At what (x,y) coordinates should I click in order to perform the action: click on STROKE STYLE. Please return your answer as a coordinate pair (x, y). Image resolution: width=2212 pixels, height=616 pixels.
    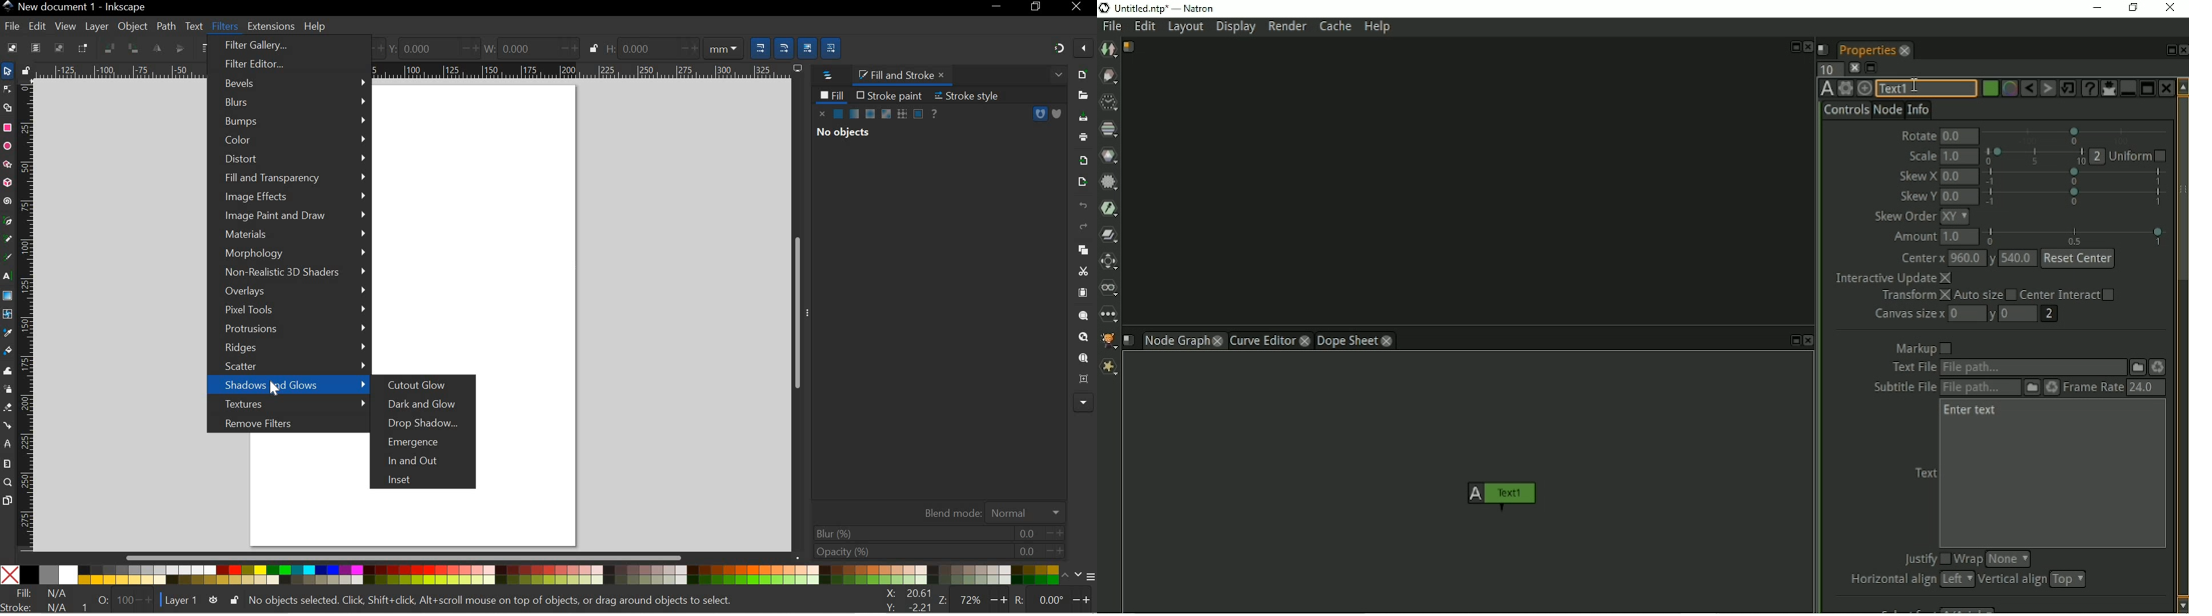
    Looking at the image, I should click on (972, 95).